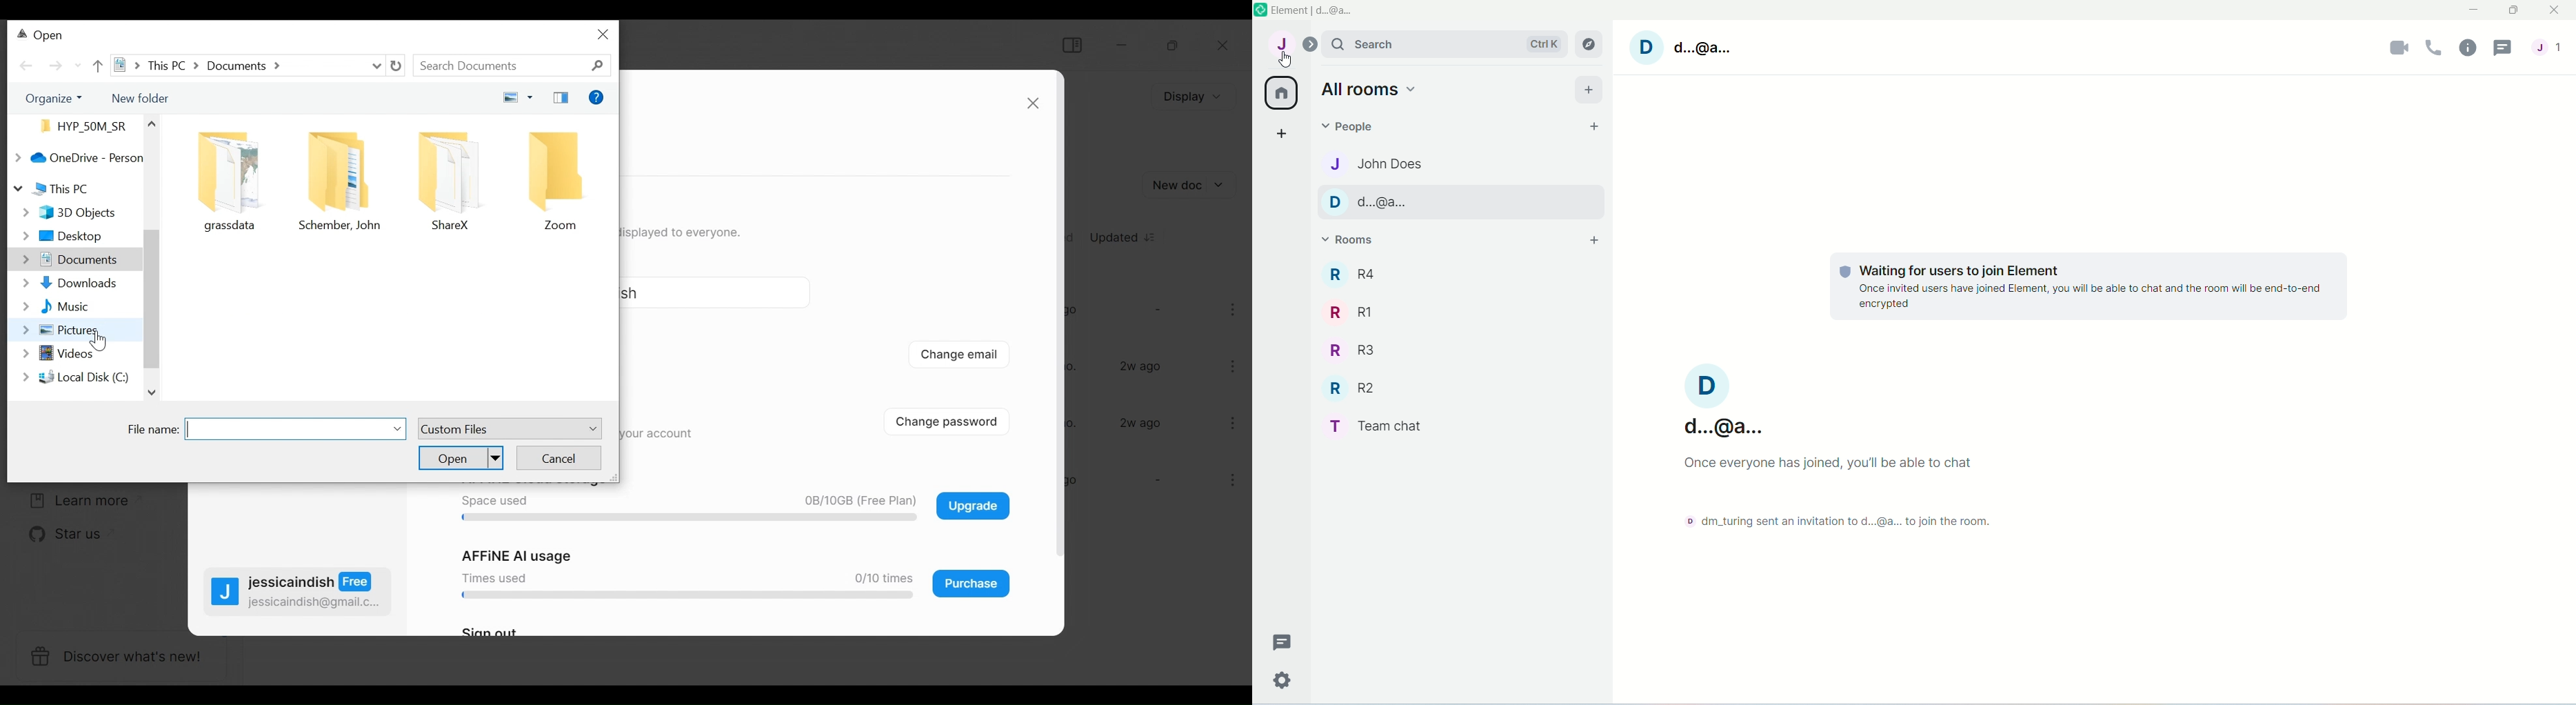  I want to click on Voice call, so click(2434, 46).